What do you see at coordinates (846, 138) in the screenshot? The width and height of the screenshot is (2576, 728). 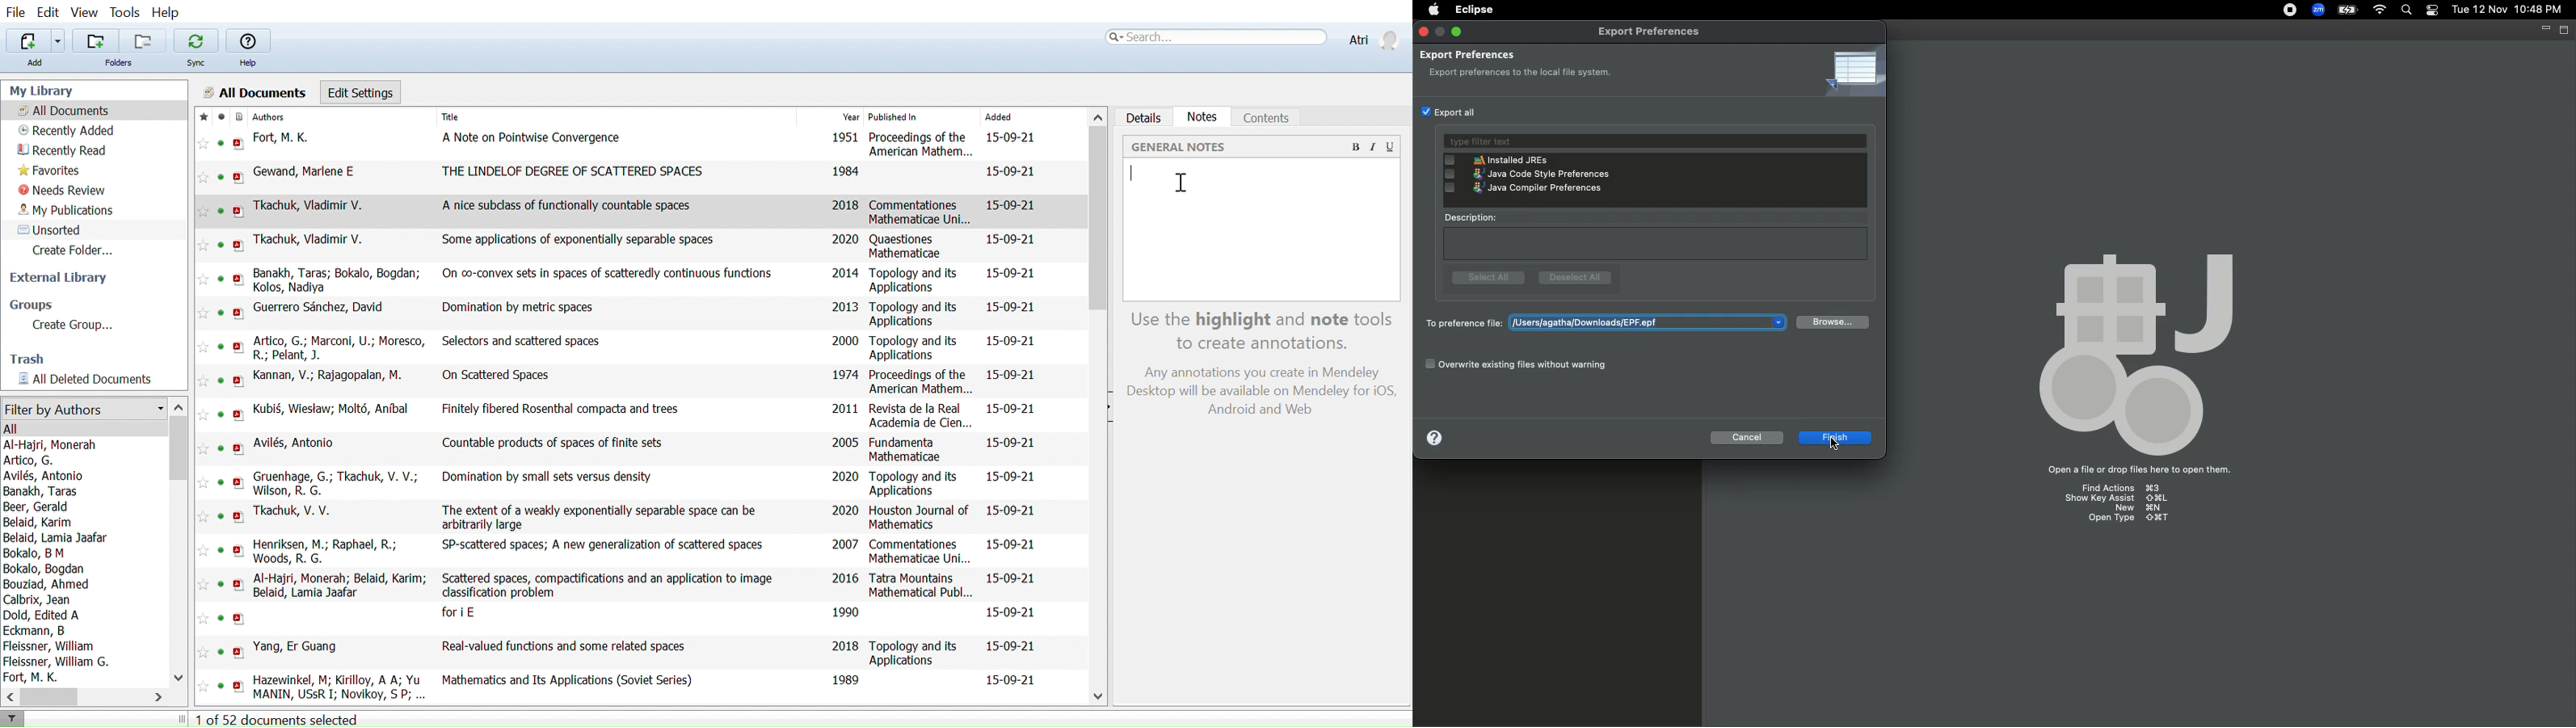 I see `1951` at bounding box center [846, 138].